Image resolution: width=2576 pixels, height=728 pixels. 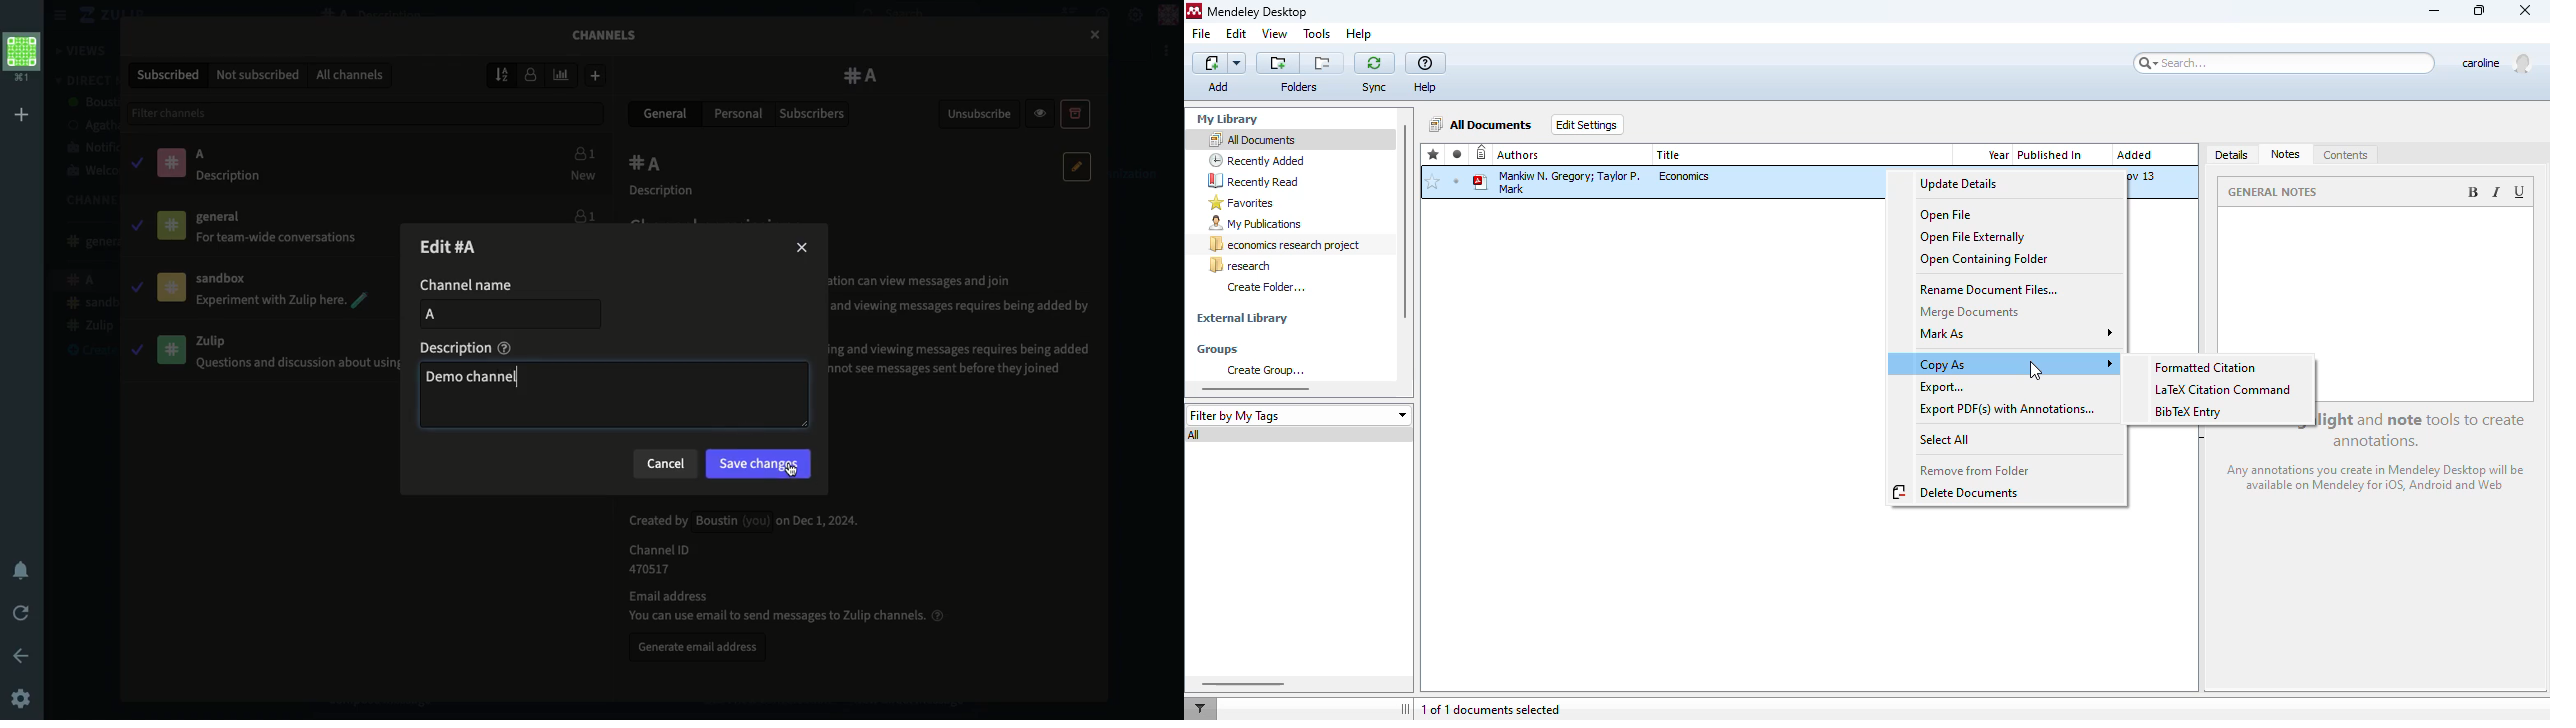 I want to click on maximize, so click(x=2480, y=10).